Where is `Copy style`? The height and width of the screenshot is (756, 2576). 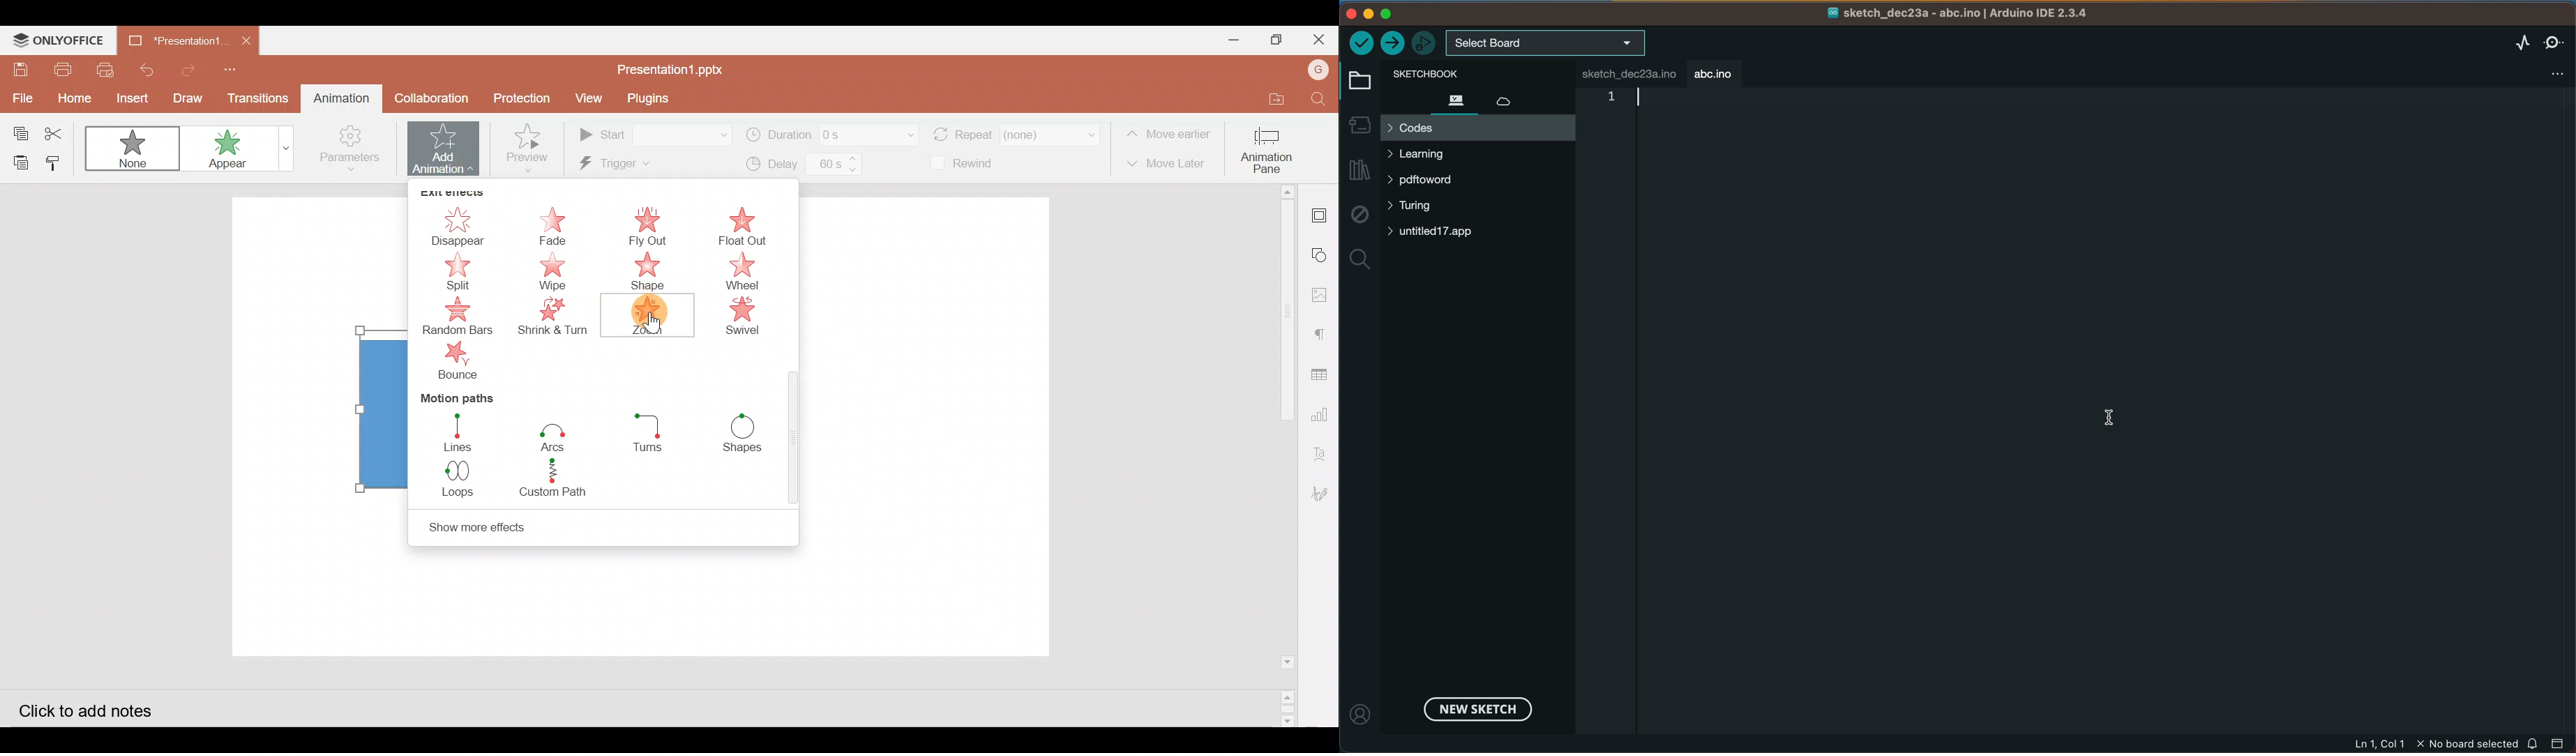 Copy style is located at coordinates (60, 161).